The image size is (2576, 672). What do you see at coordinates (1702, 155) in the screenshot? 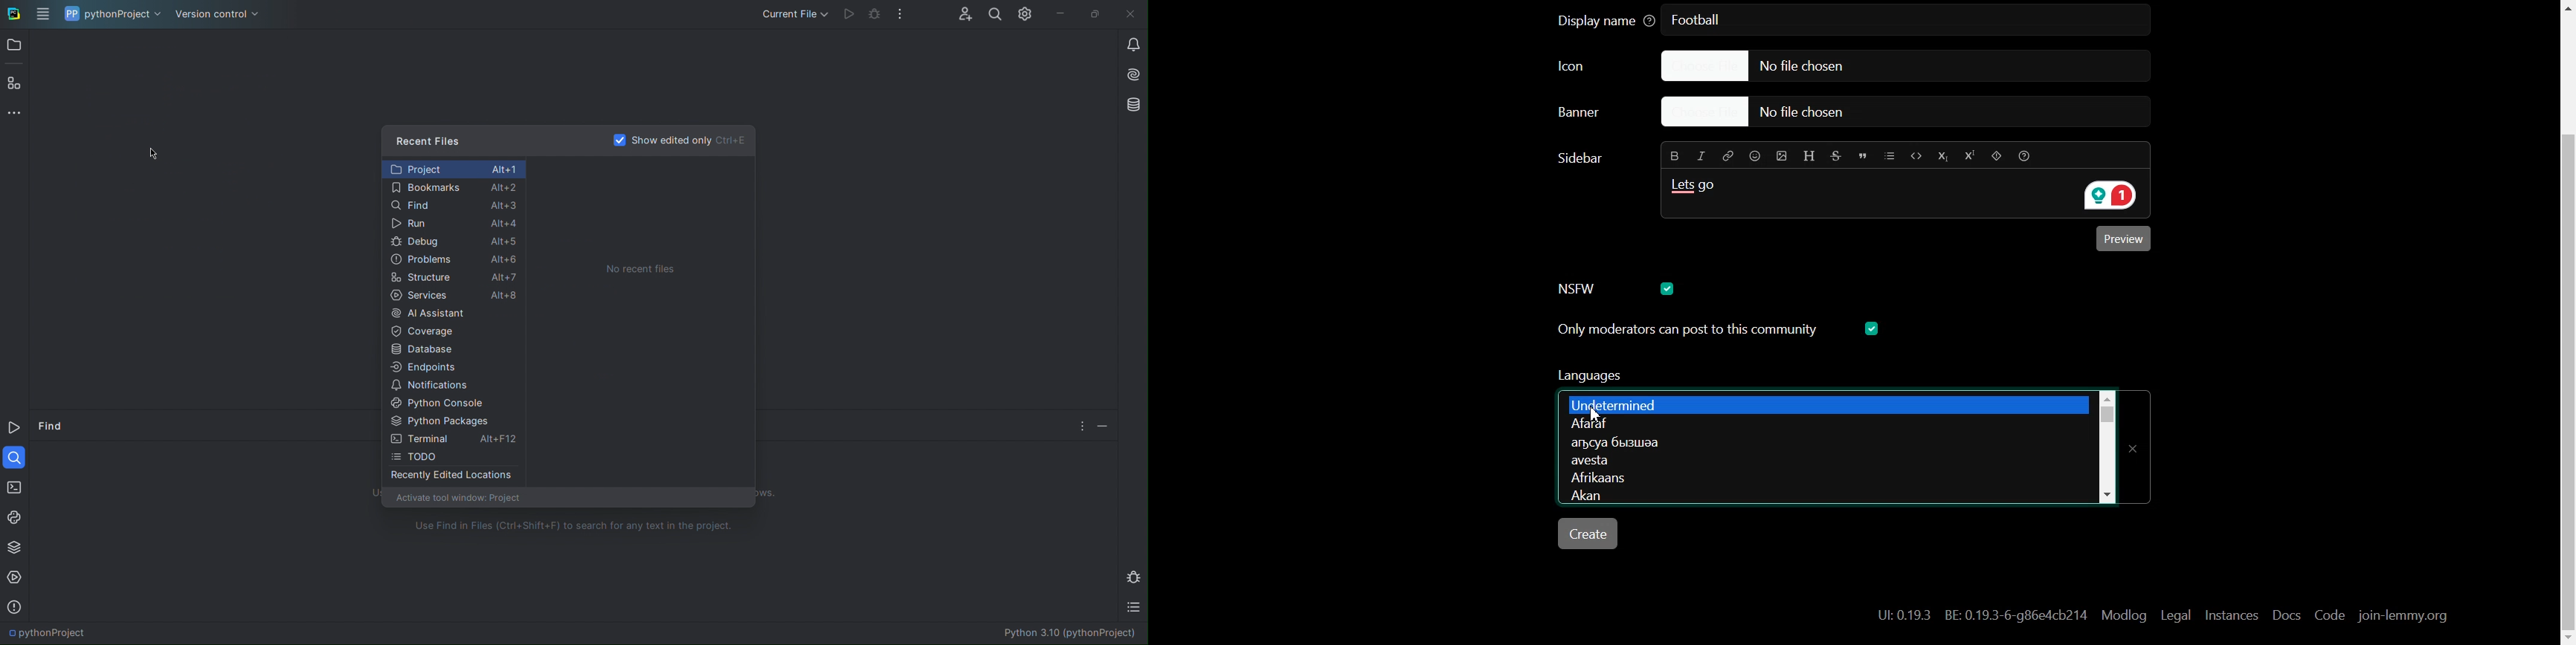
I see `Italic` at bounding box center [1702, 155].